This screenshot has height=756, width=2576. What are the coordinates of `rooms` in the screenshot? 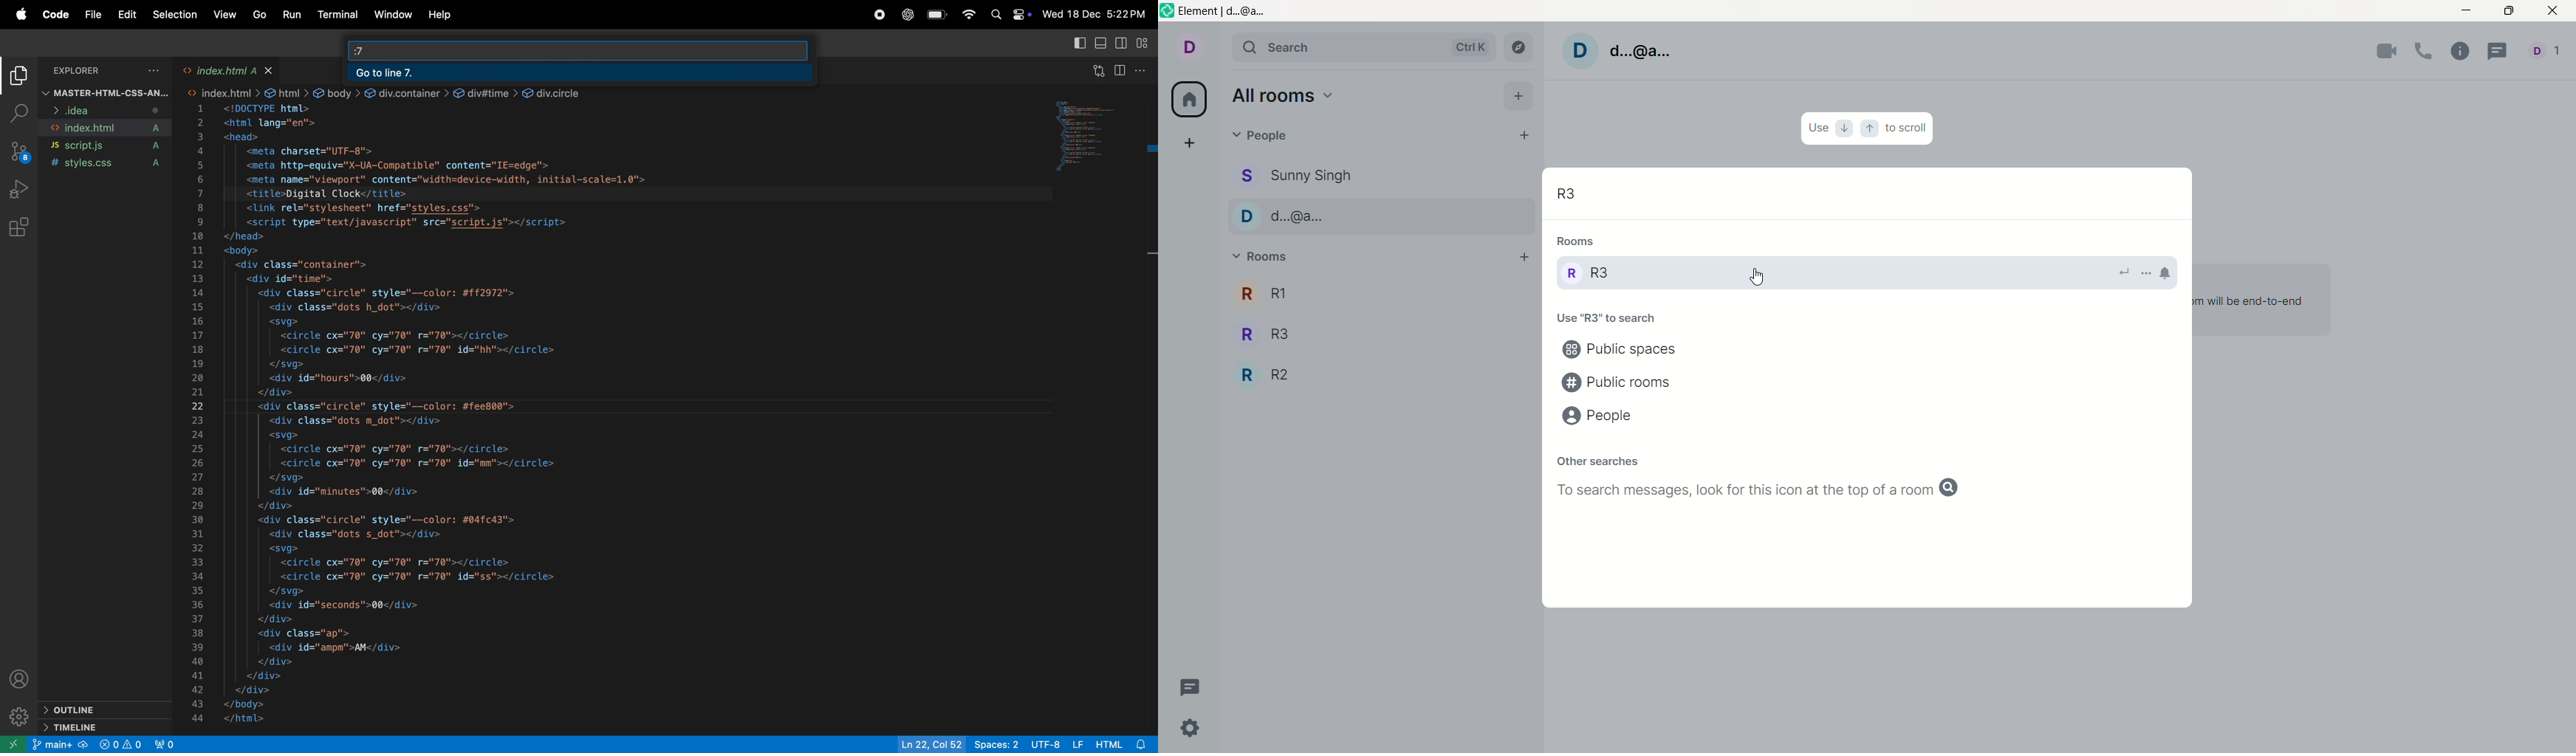 It's located at (1261, 252).